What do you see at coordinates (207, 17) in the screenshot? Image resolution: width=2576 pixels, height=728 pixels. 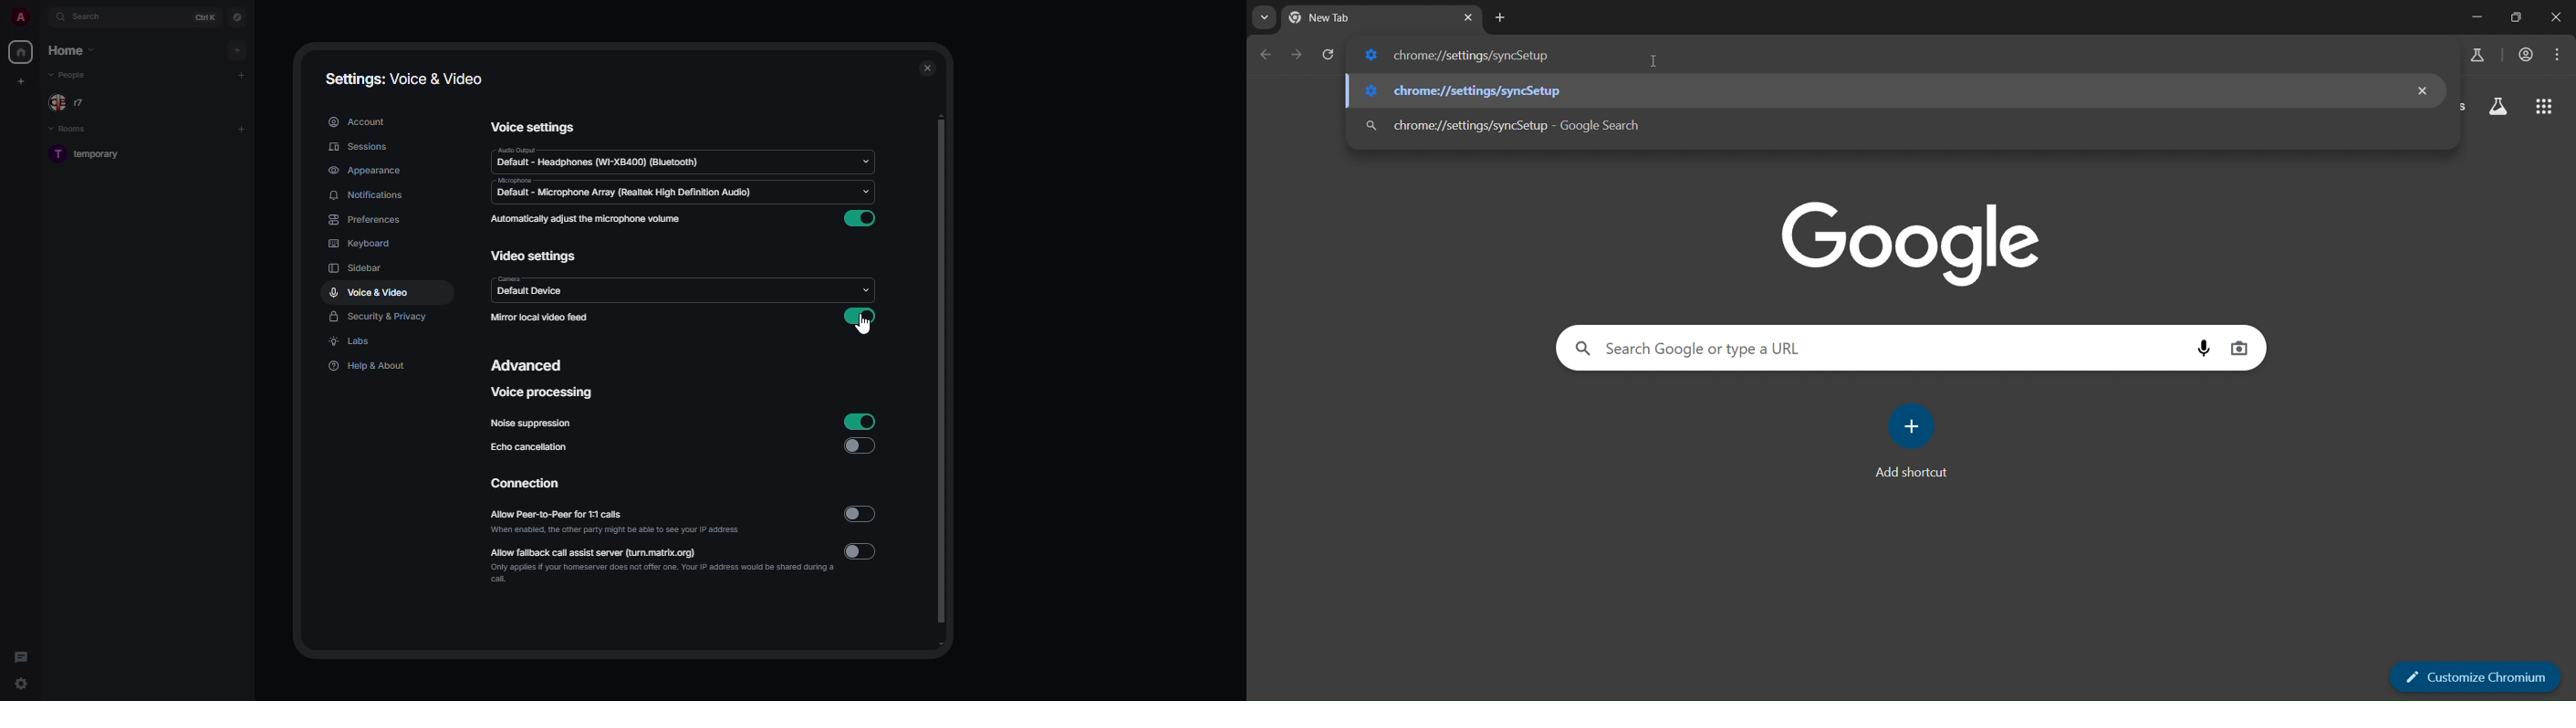 I see `ctrl K` at bounding box center [207, 17].